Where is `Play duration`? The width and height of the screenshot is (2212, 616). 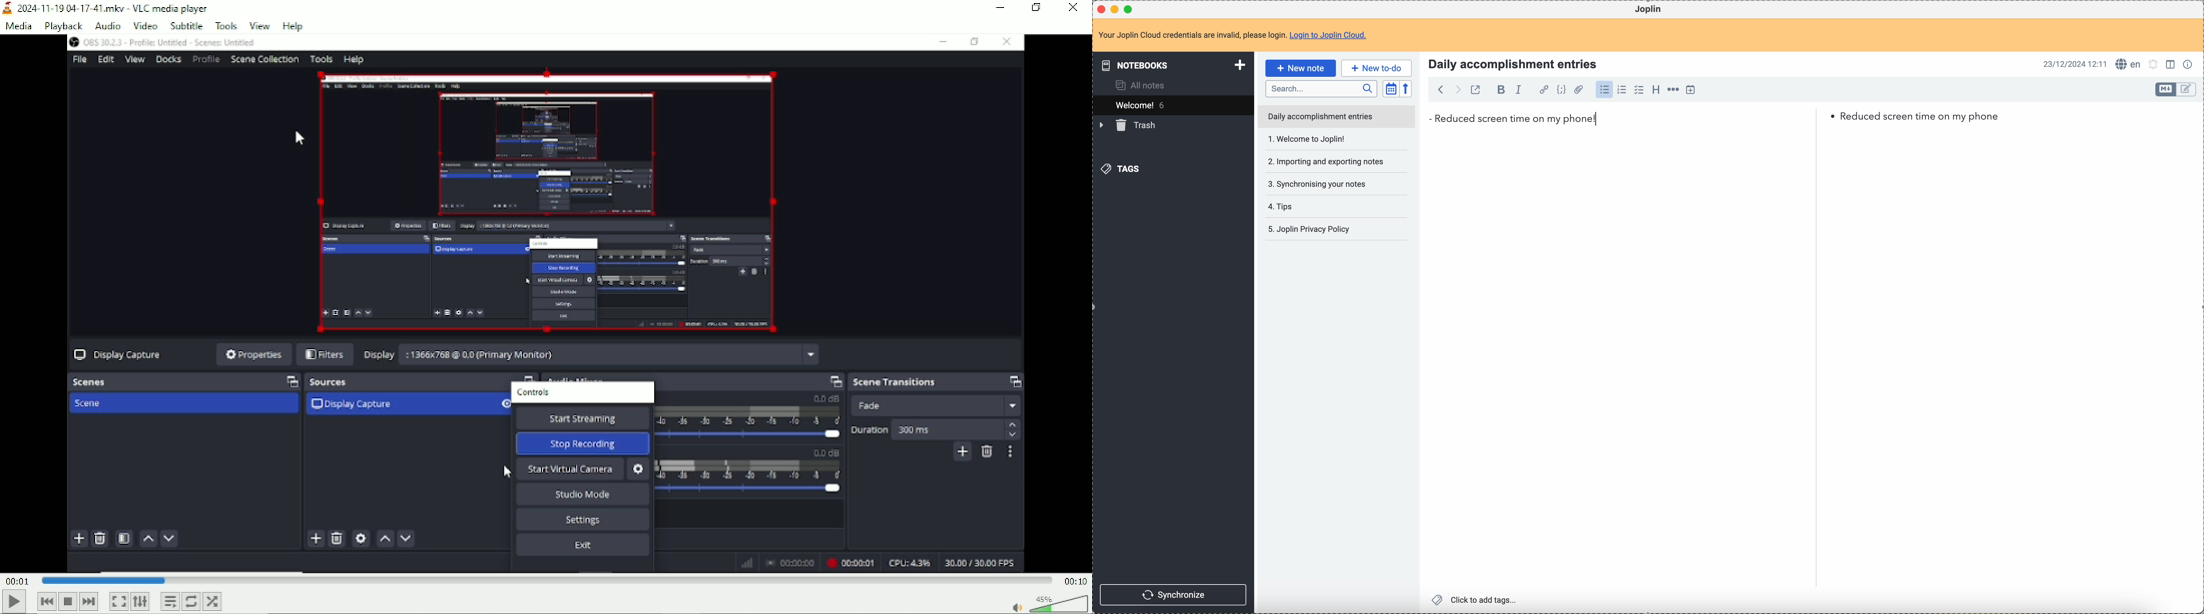 Play duration is located at coordinates (545, 582).